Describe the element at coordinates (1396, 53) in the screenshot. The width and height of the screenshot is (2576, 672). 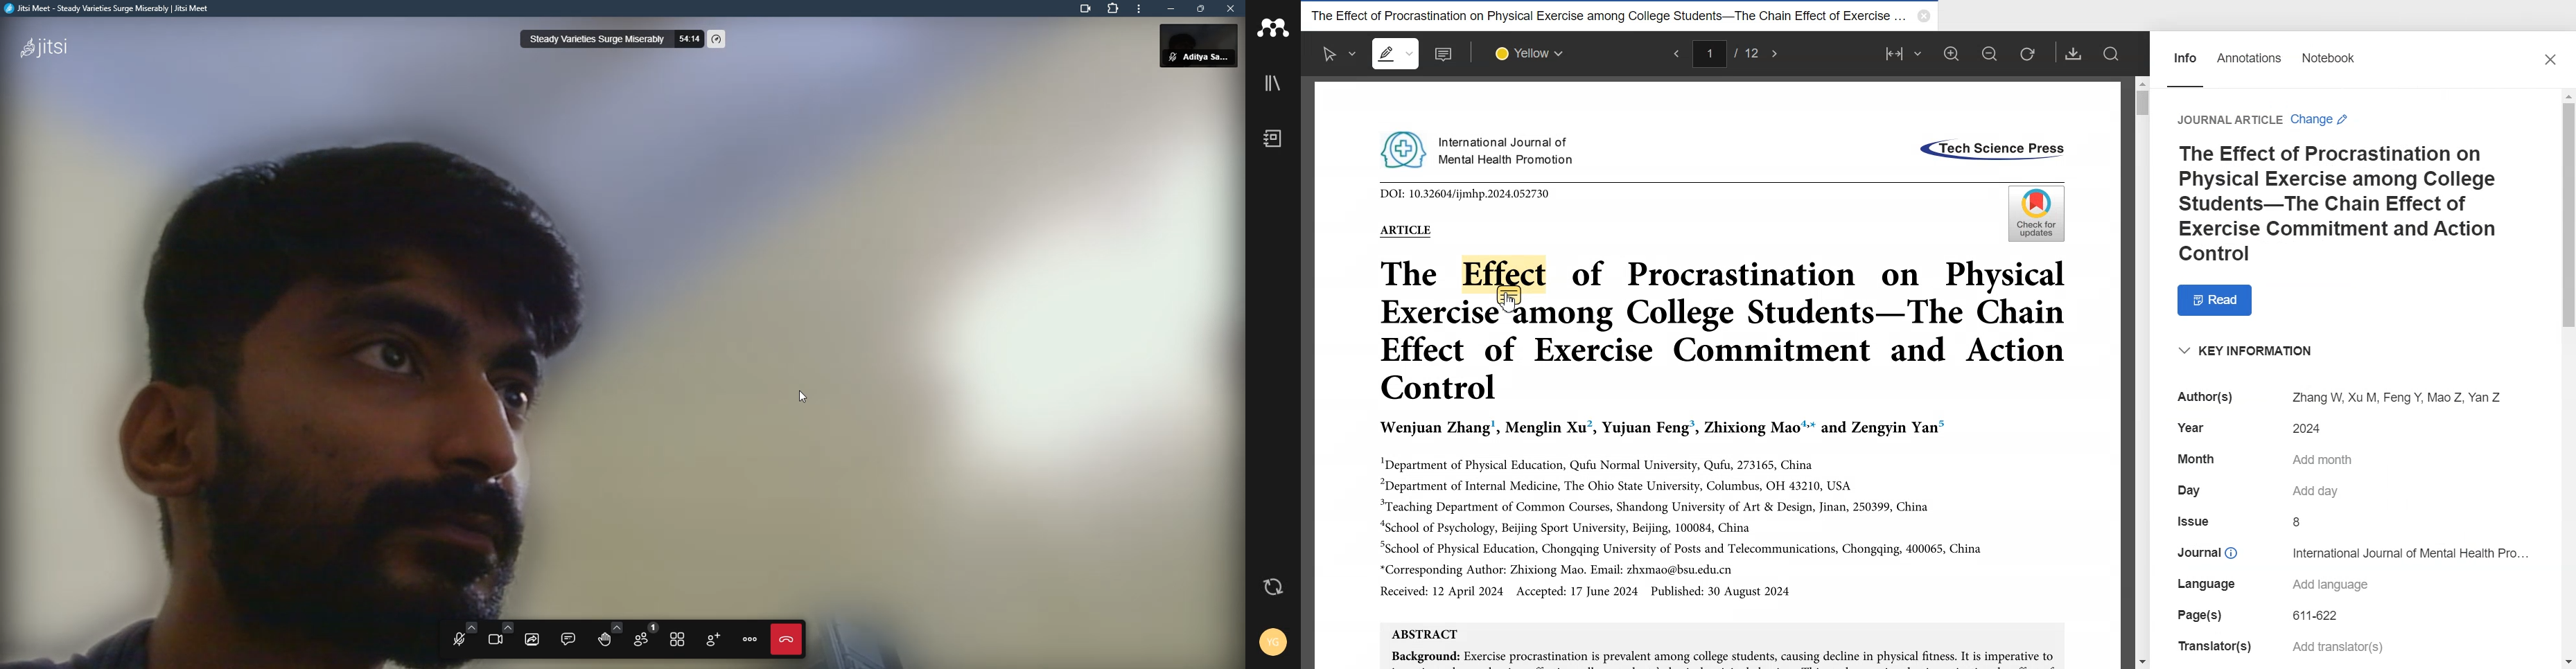
I see `Highlight text` at that location.